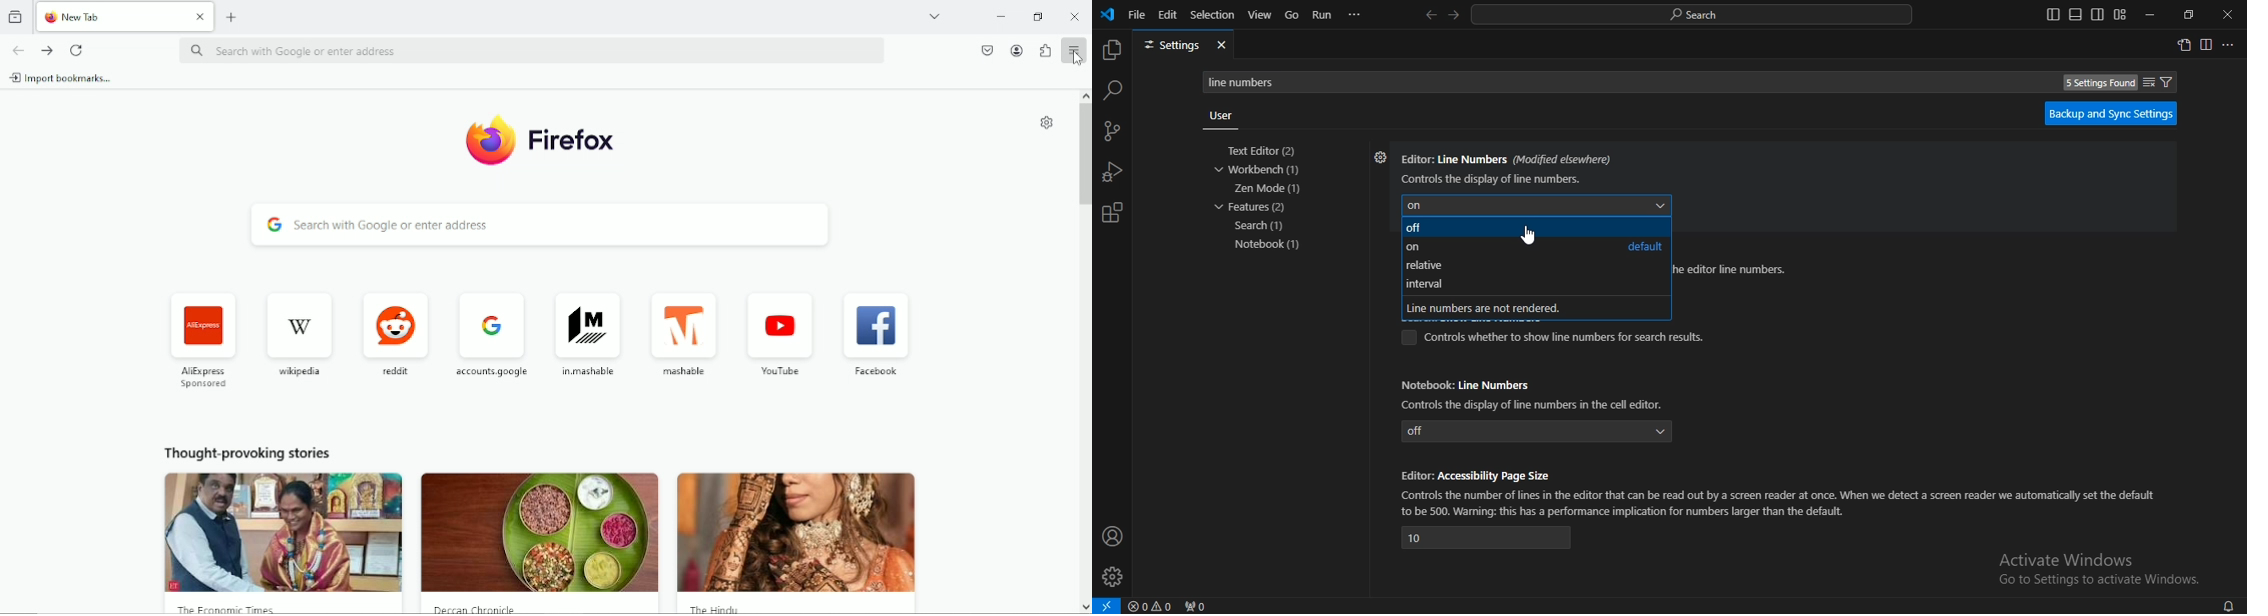  I want to click on in.mashable, so click(589, 330).